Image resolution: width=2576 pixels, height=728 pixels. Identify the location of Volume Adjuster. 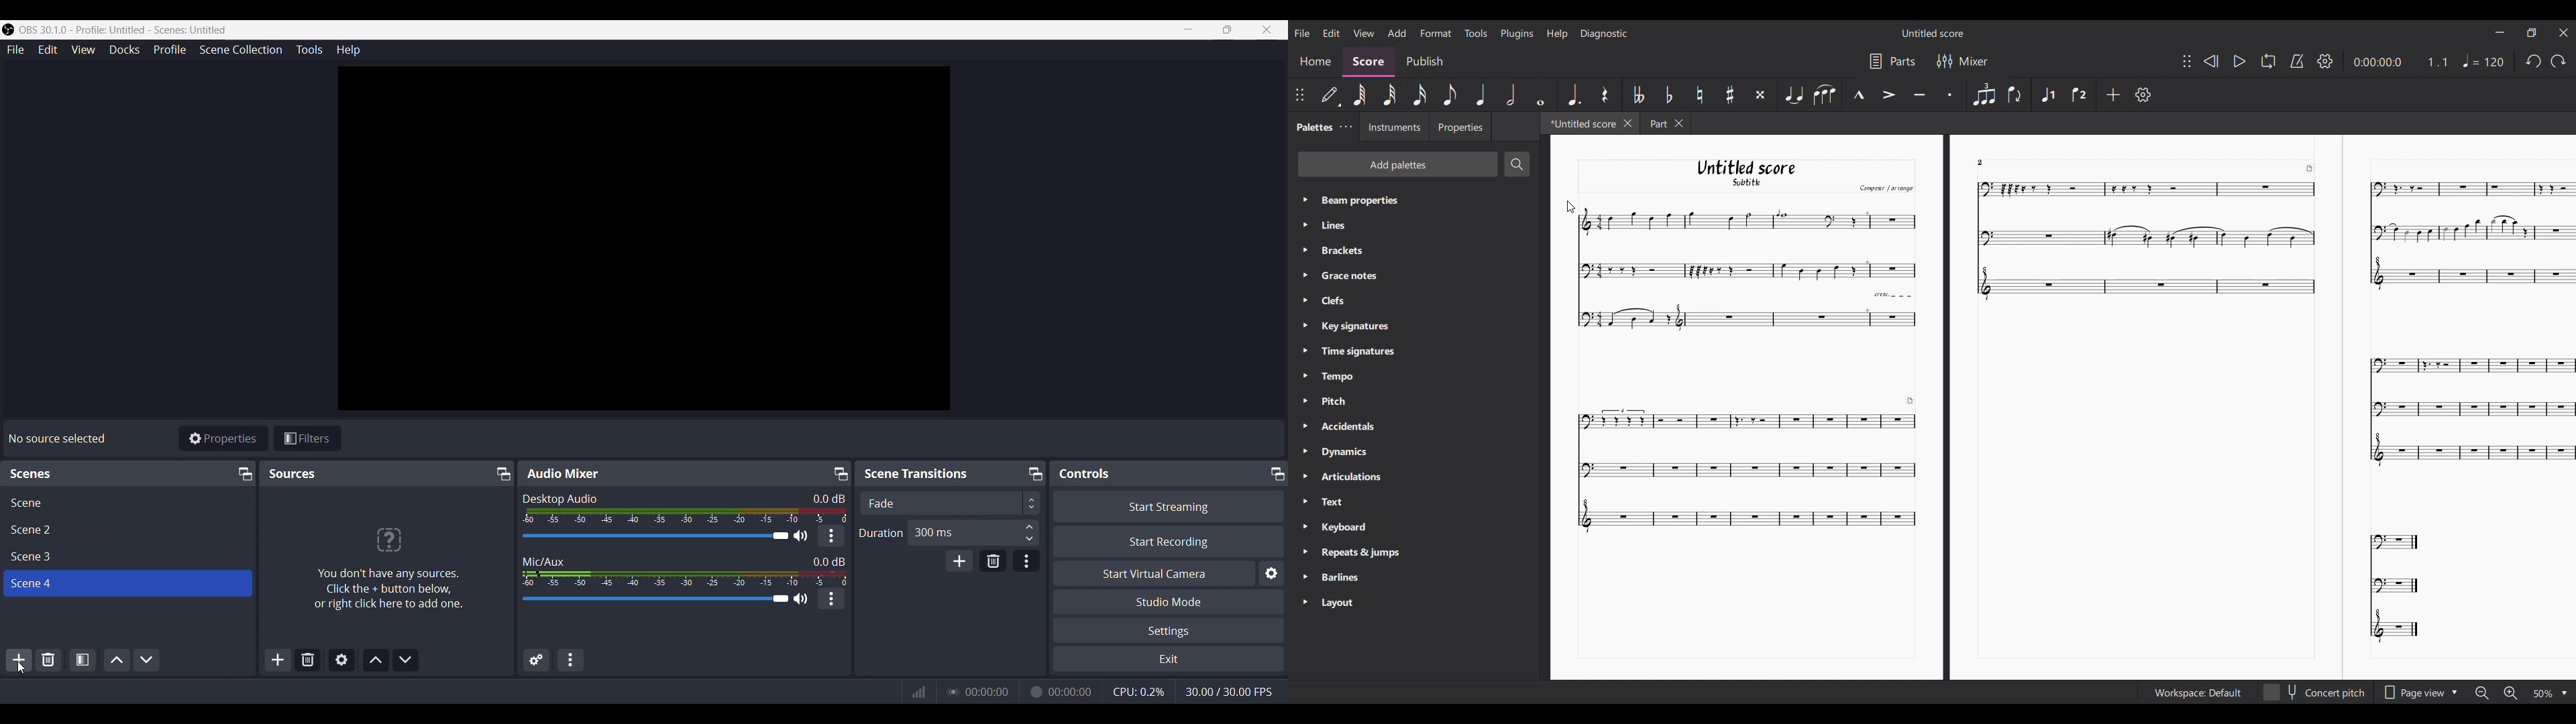
(663, 536).